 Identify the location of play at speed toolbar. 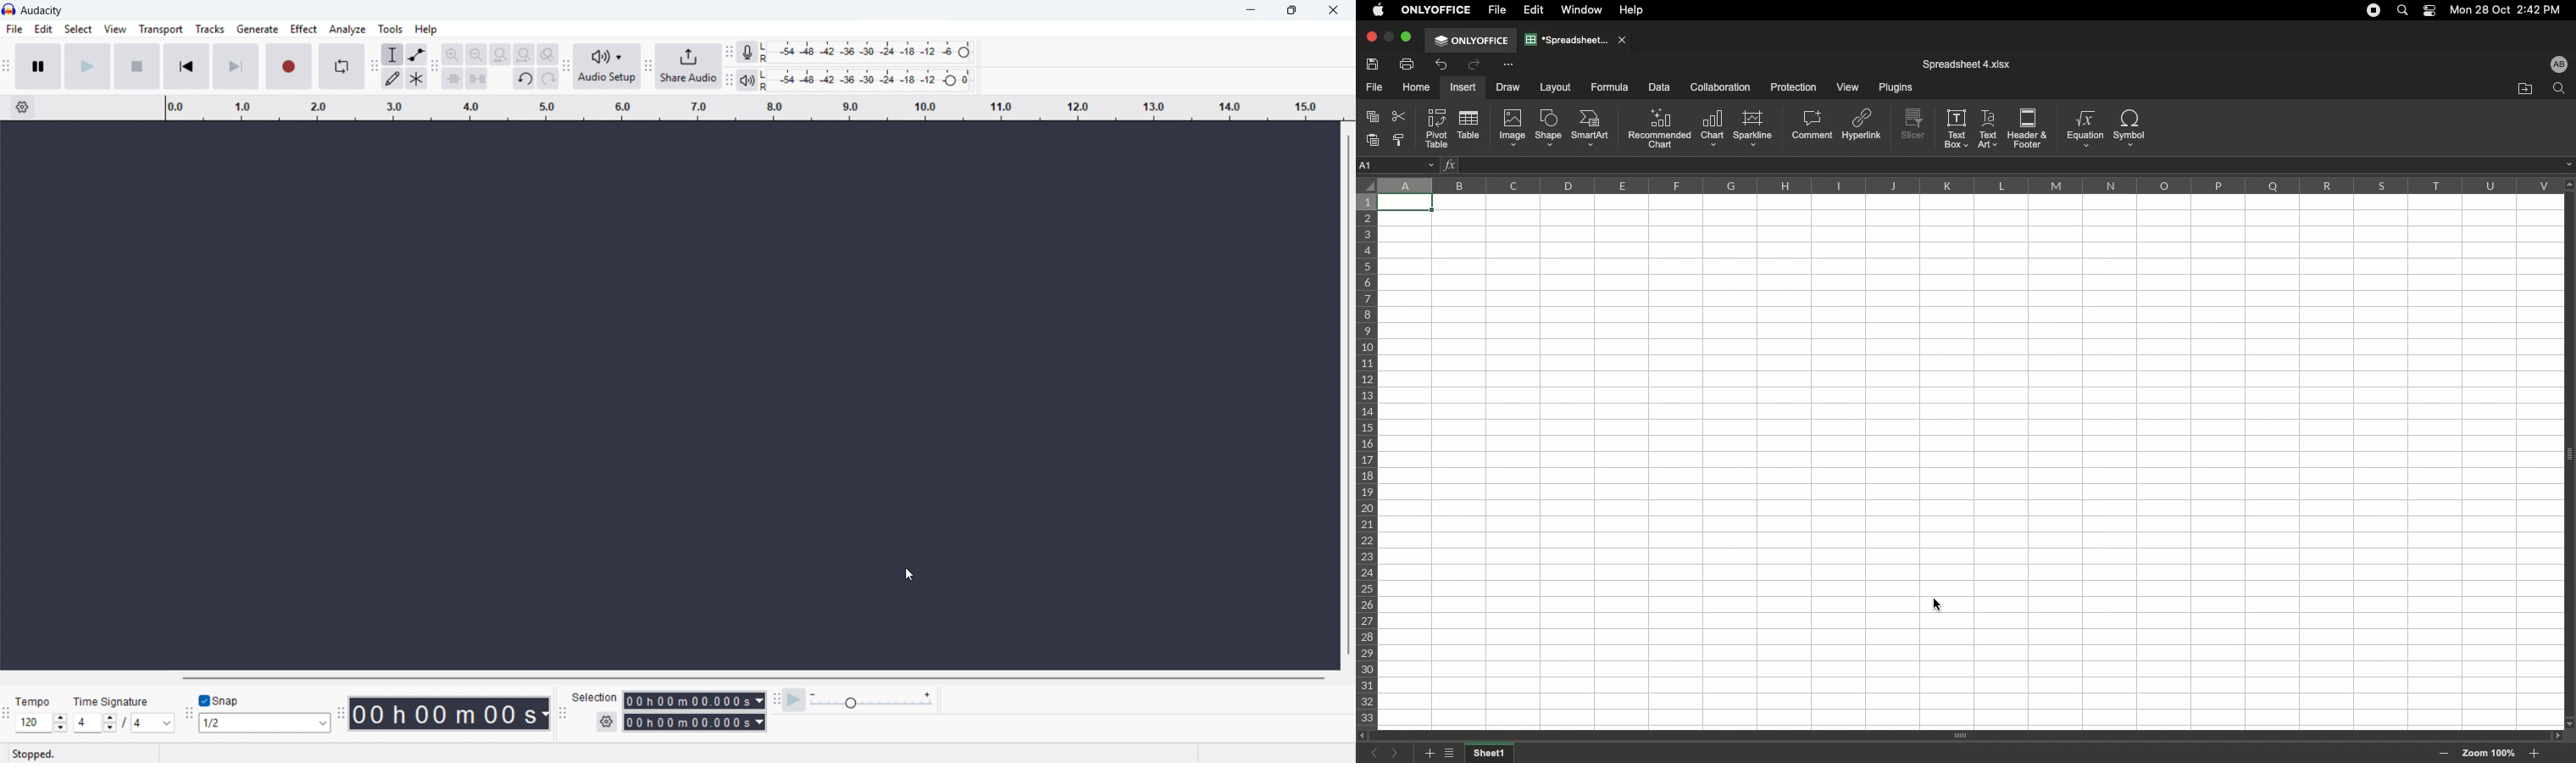
(775, 700).